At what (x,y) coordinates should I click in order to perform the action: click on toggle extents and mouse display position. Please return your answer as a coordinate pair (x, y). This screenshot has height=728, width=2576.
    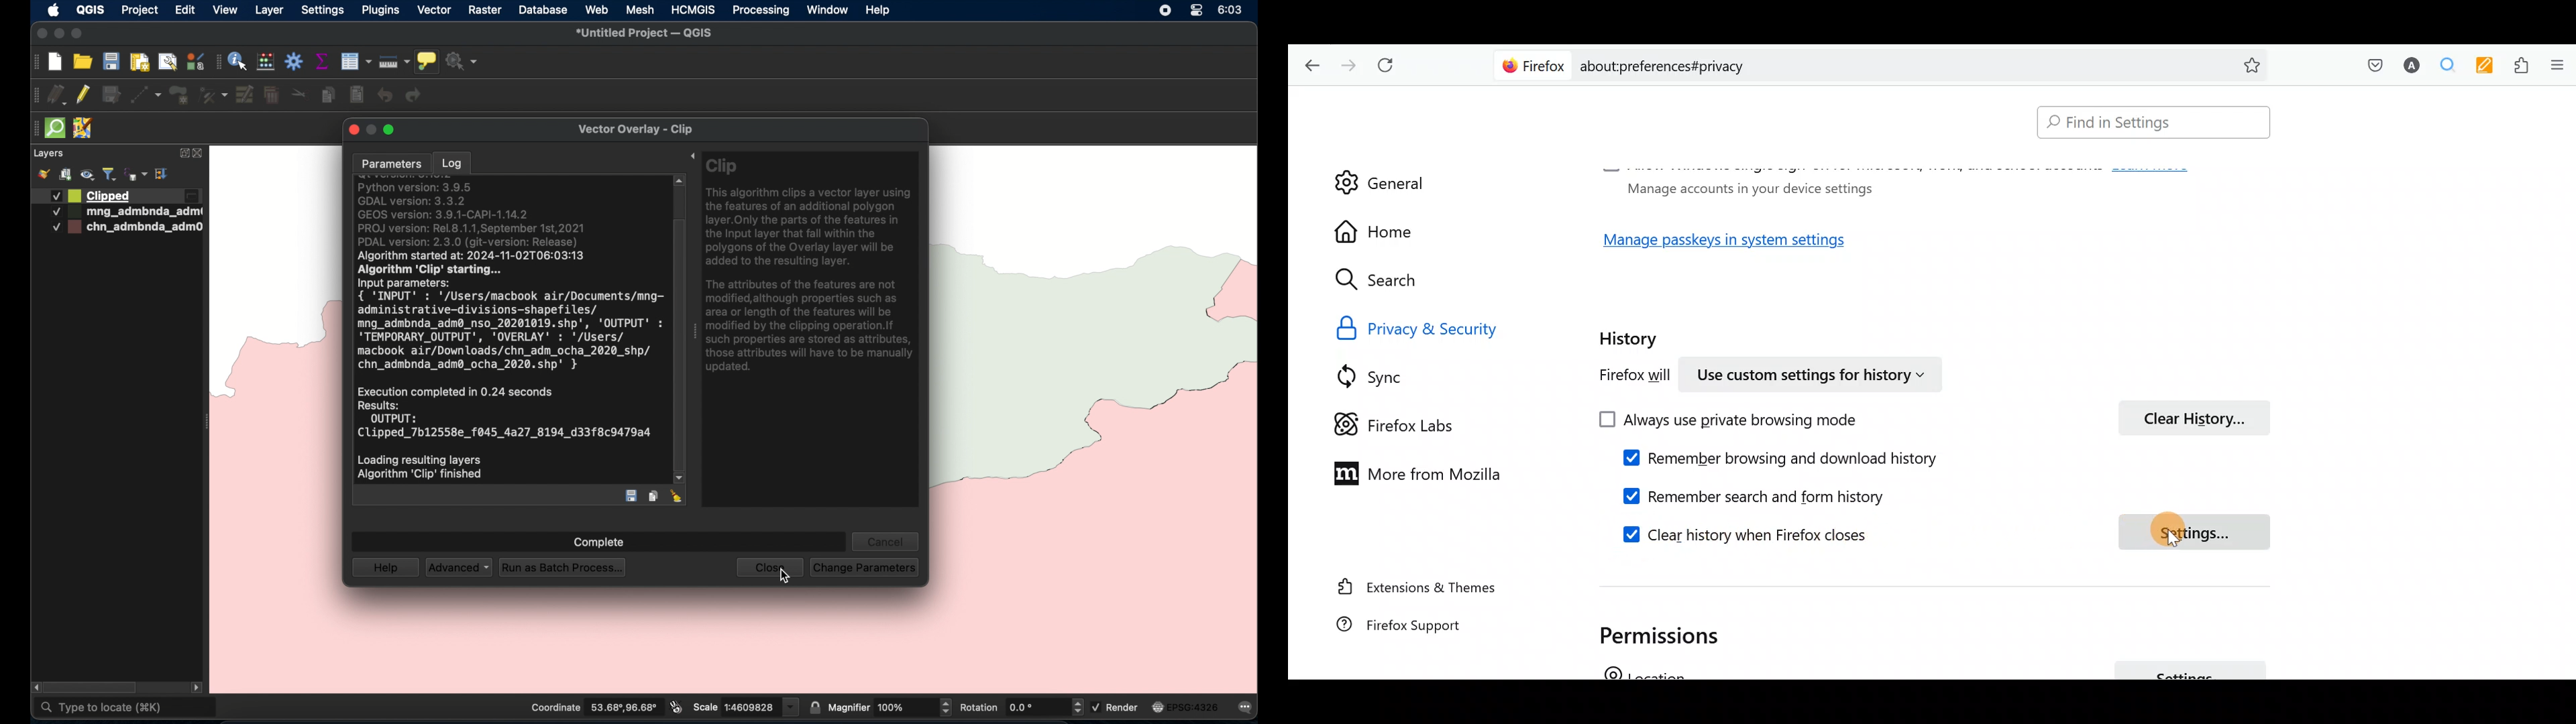
    Looking at the image, I should click on (676, 707).